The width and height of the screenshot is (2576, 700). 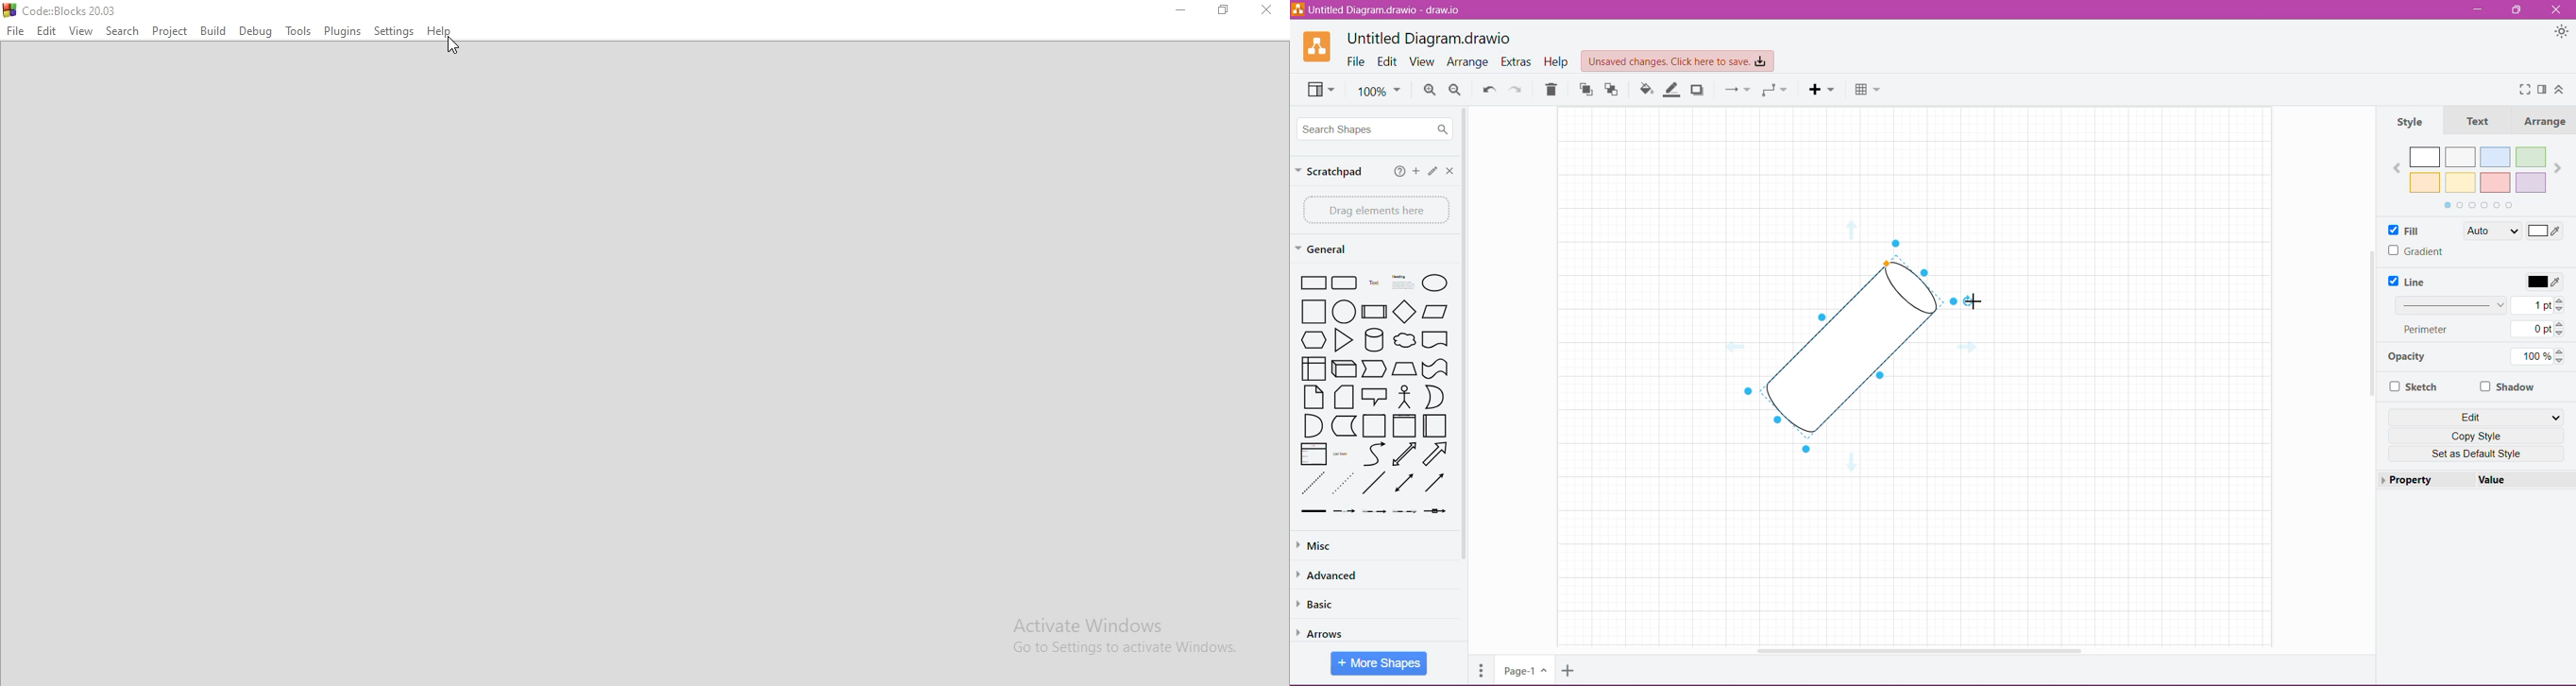 I want to click on Gradient, so click(x=2417, y=251).